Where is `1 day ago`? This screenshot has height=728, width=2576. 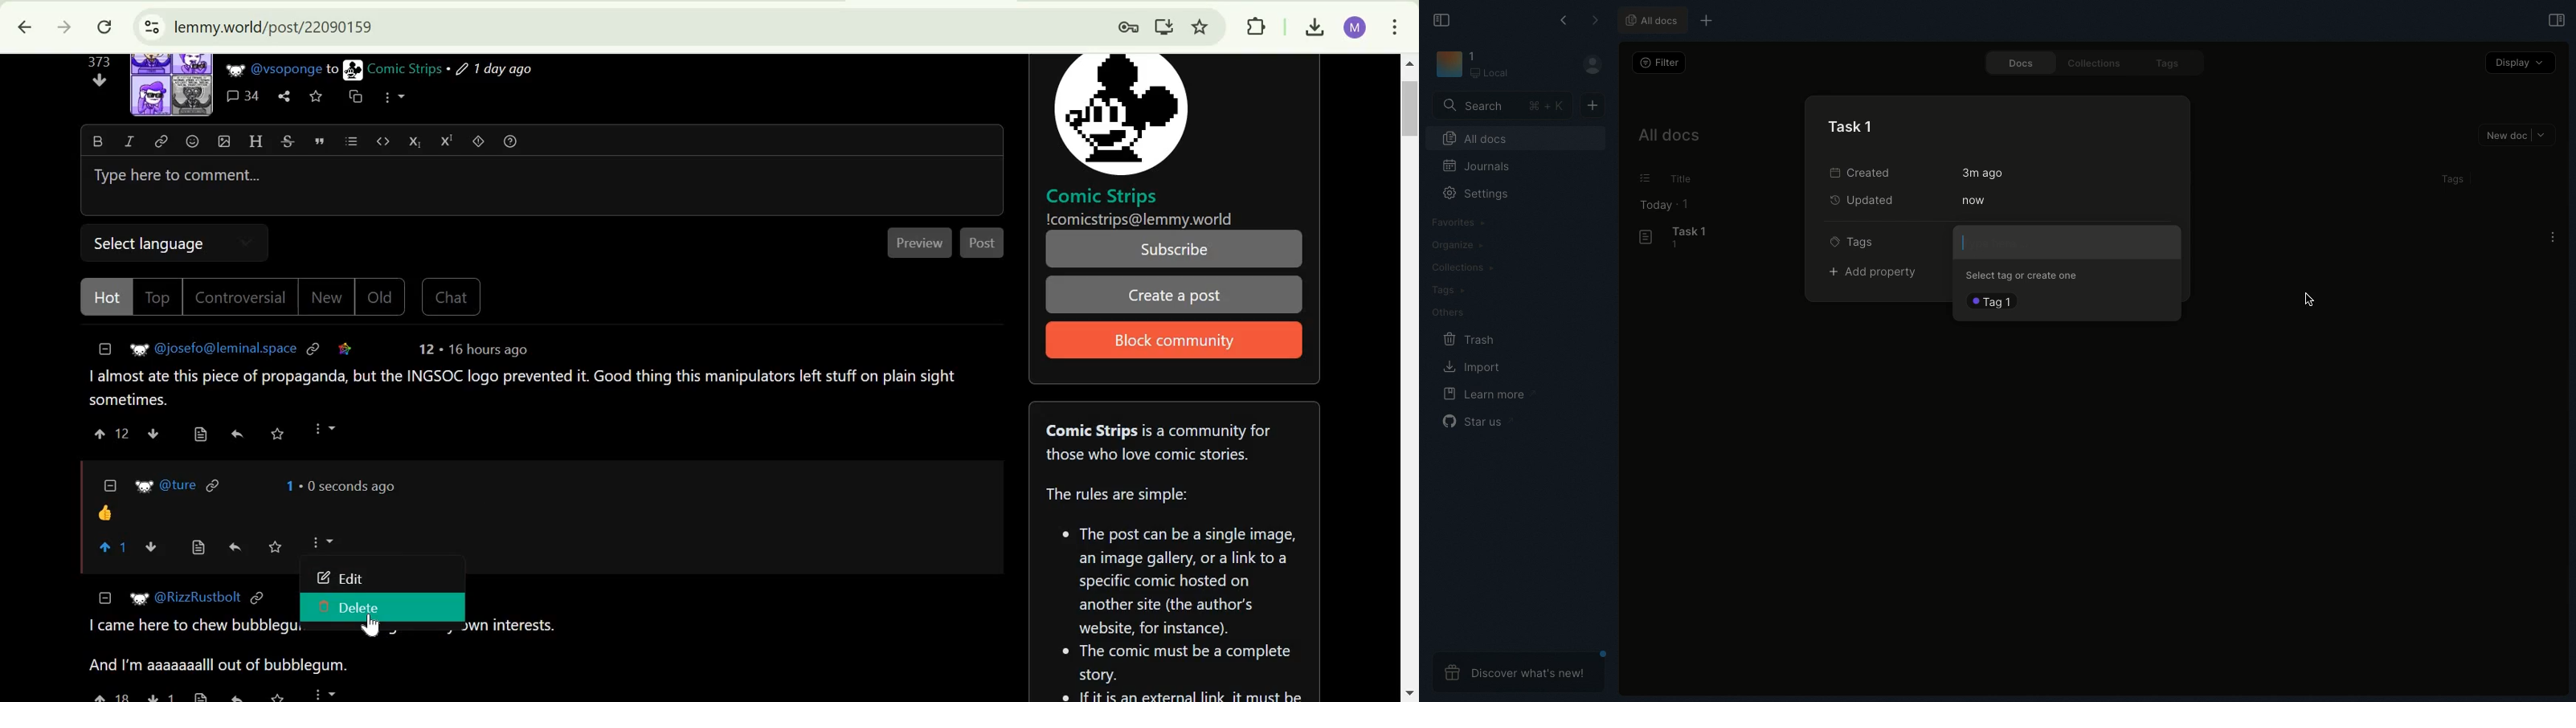 1 day ago is located at coordinates (495, 69).